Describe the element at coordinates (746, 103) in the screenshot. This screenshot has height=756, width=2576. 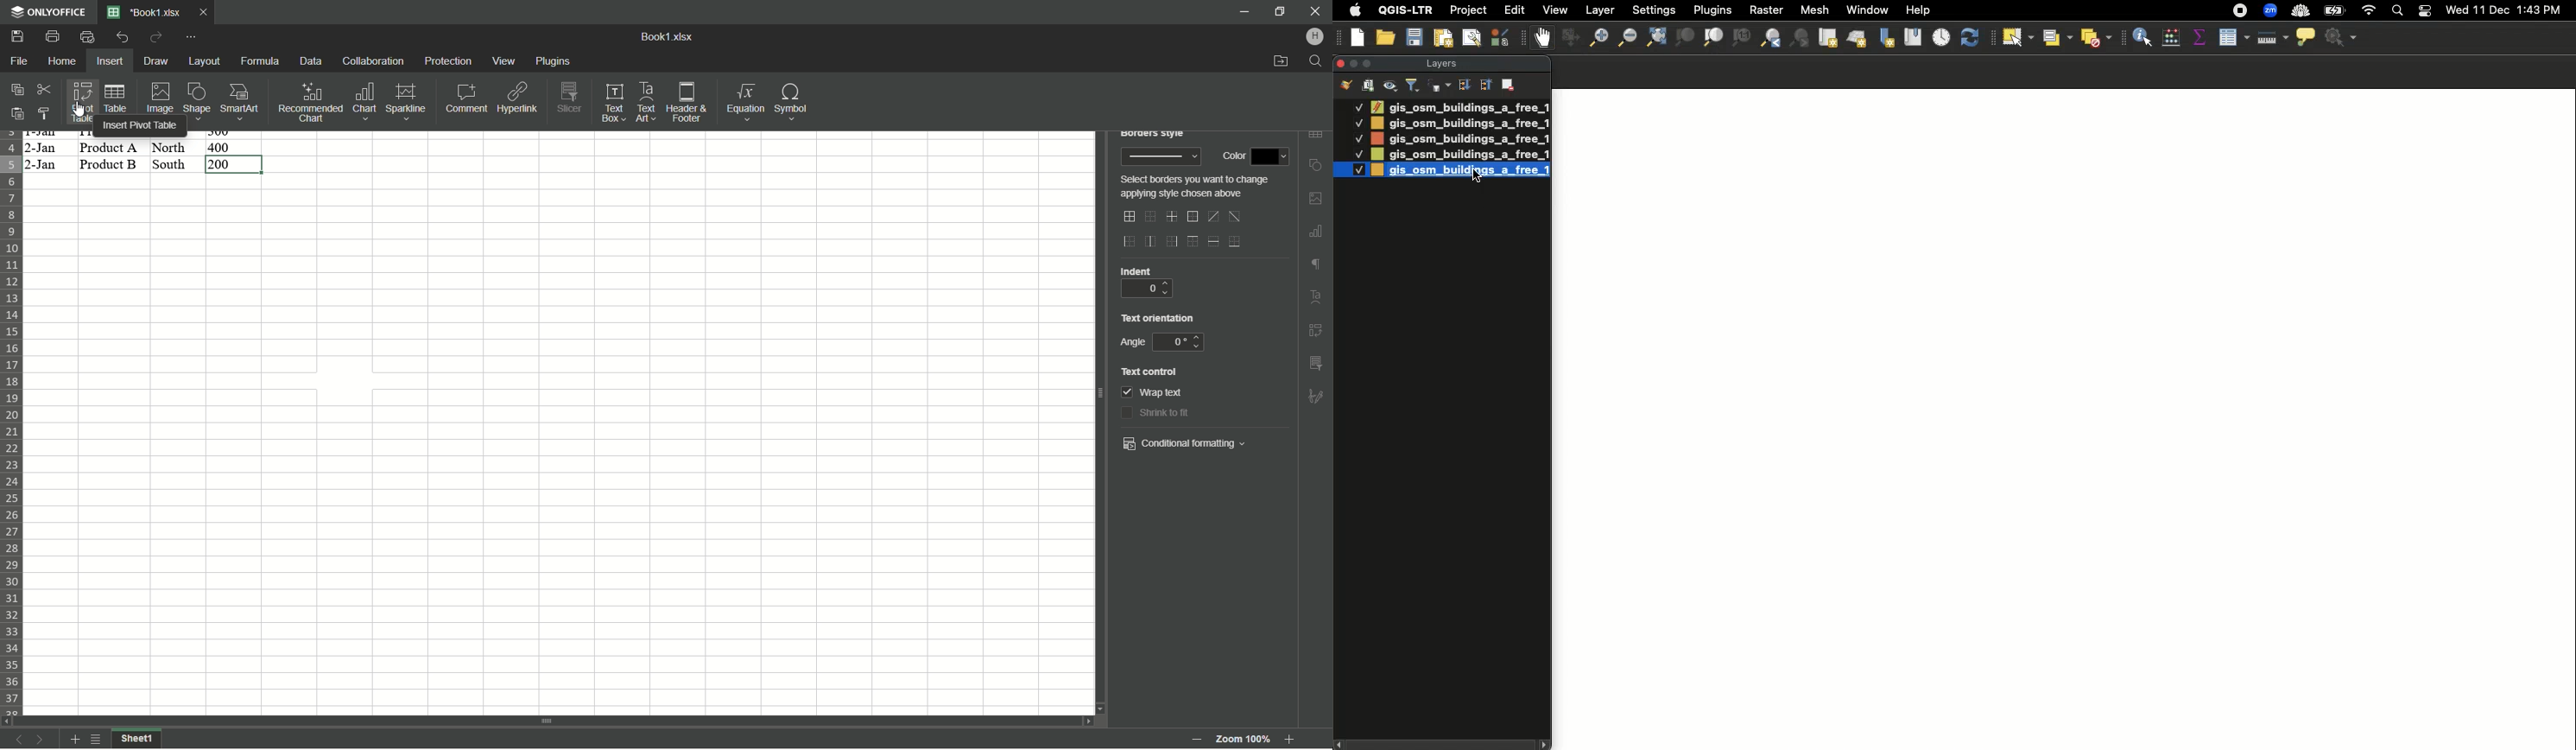
I see `Equations` at that location.